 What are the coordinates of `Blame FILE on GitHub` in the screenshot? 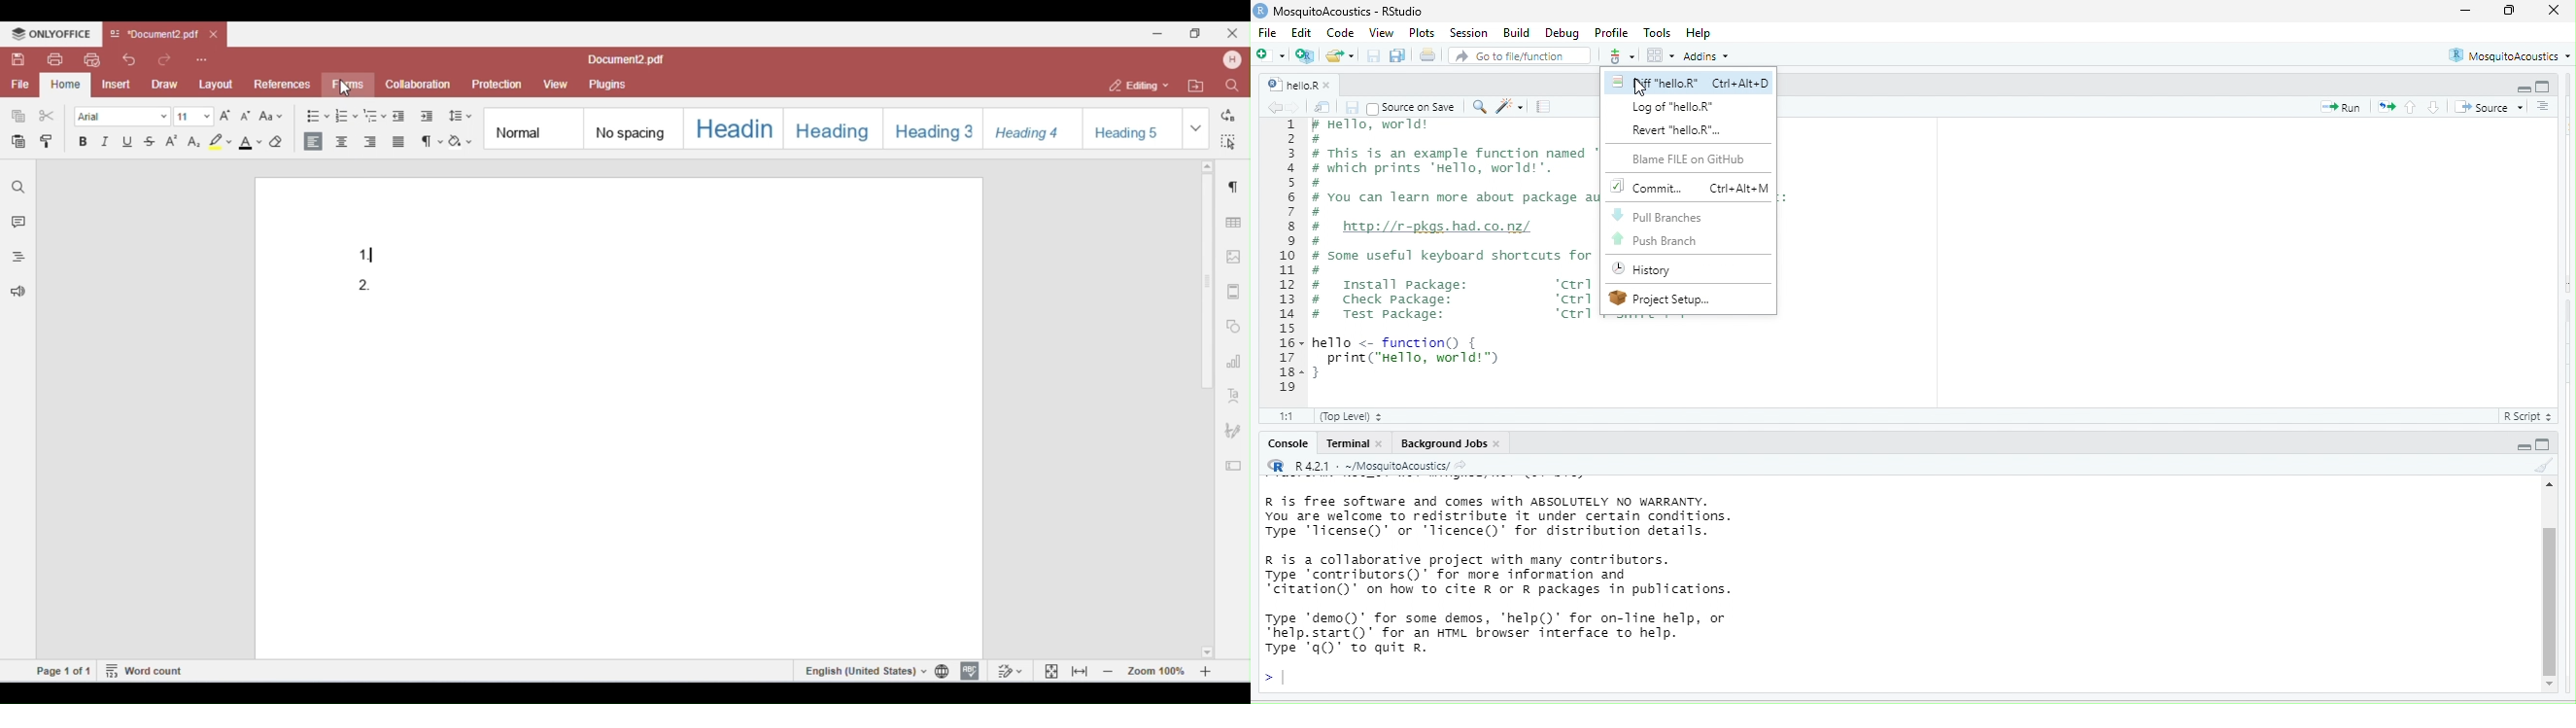 It's located at (1689, 159).